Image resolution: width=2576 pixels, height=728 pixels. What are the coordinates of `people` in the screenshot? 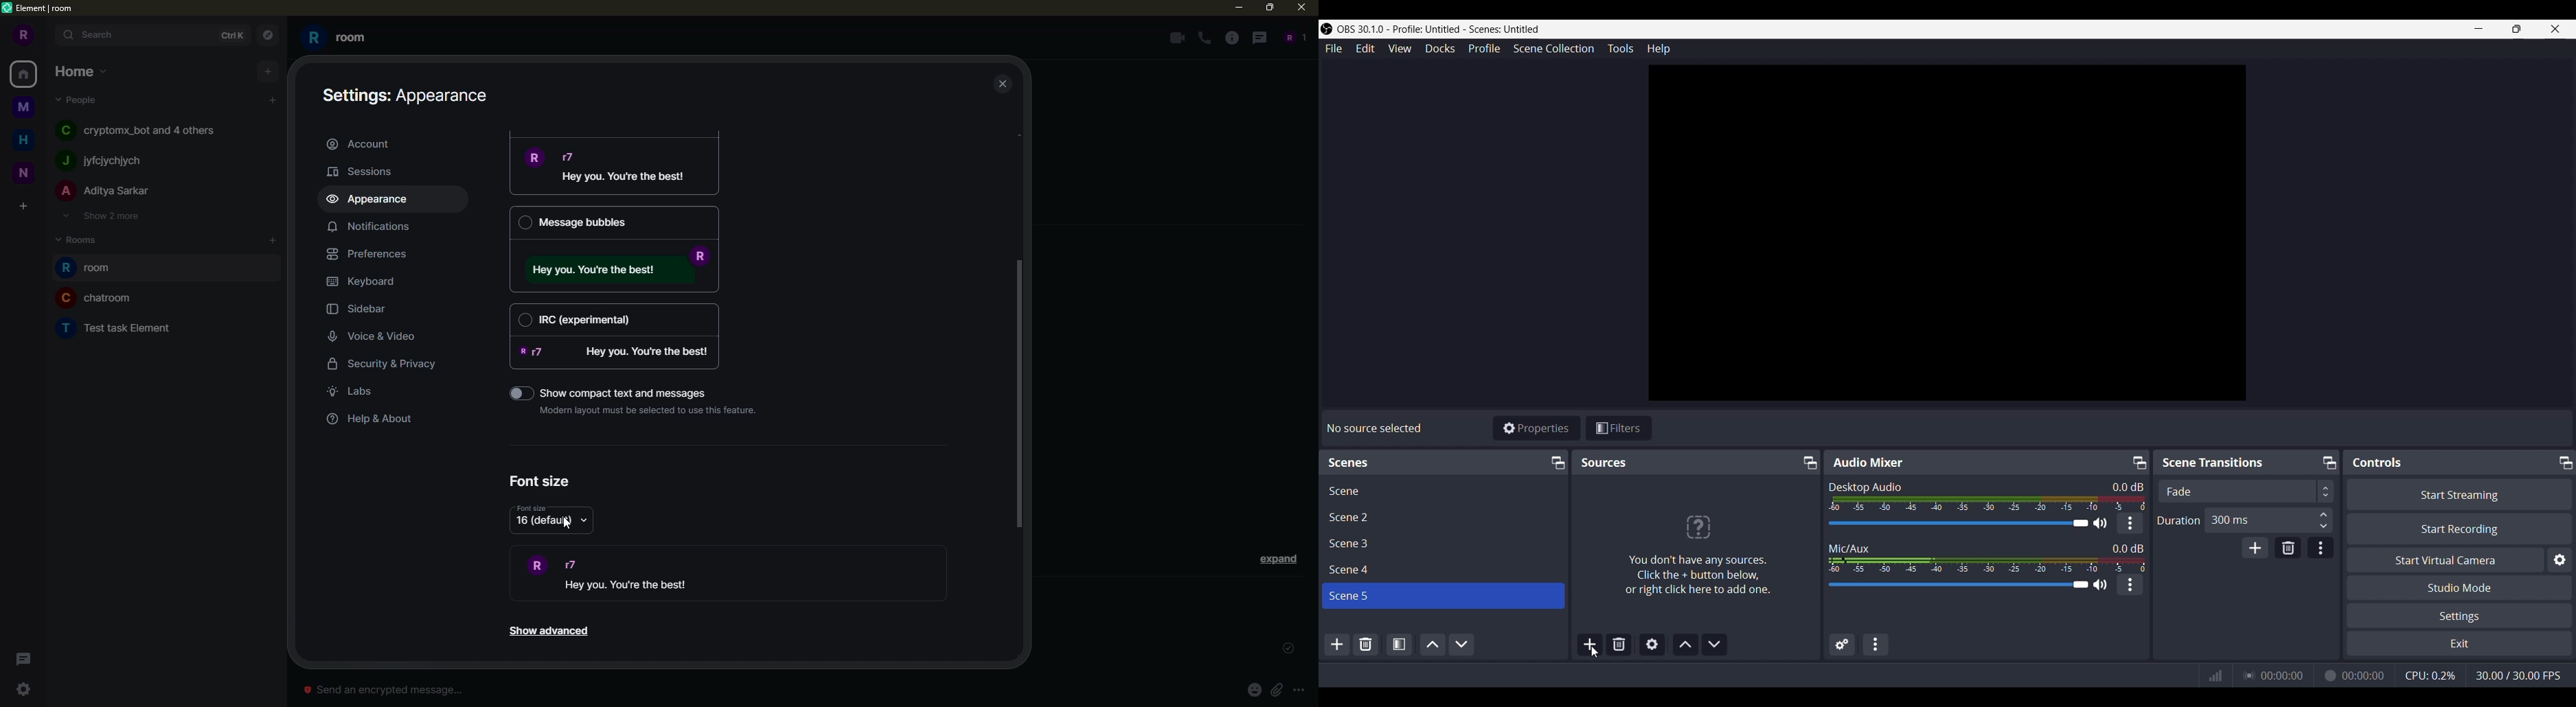 It's located at (80, 99).